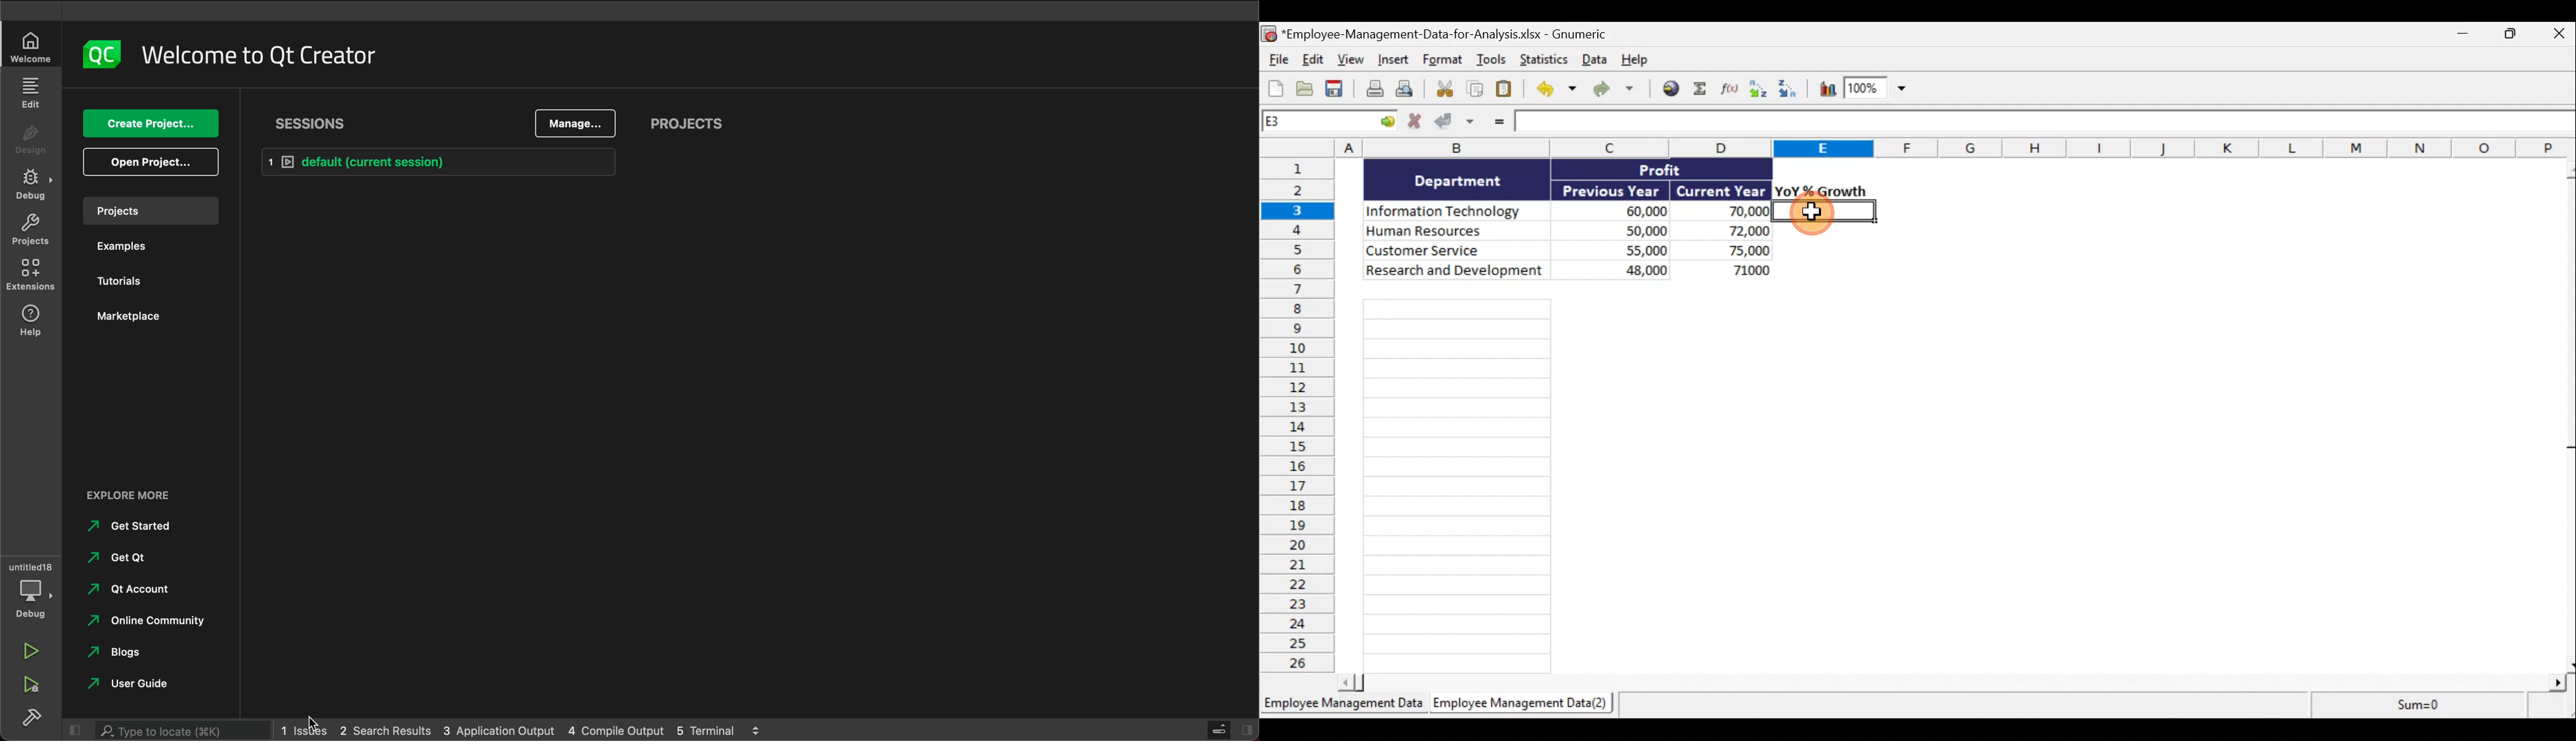 This screenshot has height=756, width=2576. I want to click on 1 issues, so click(299, 731).